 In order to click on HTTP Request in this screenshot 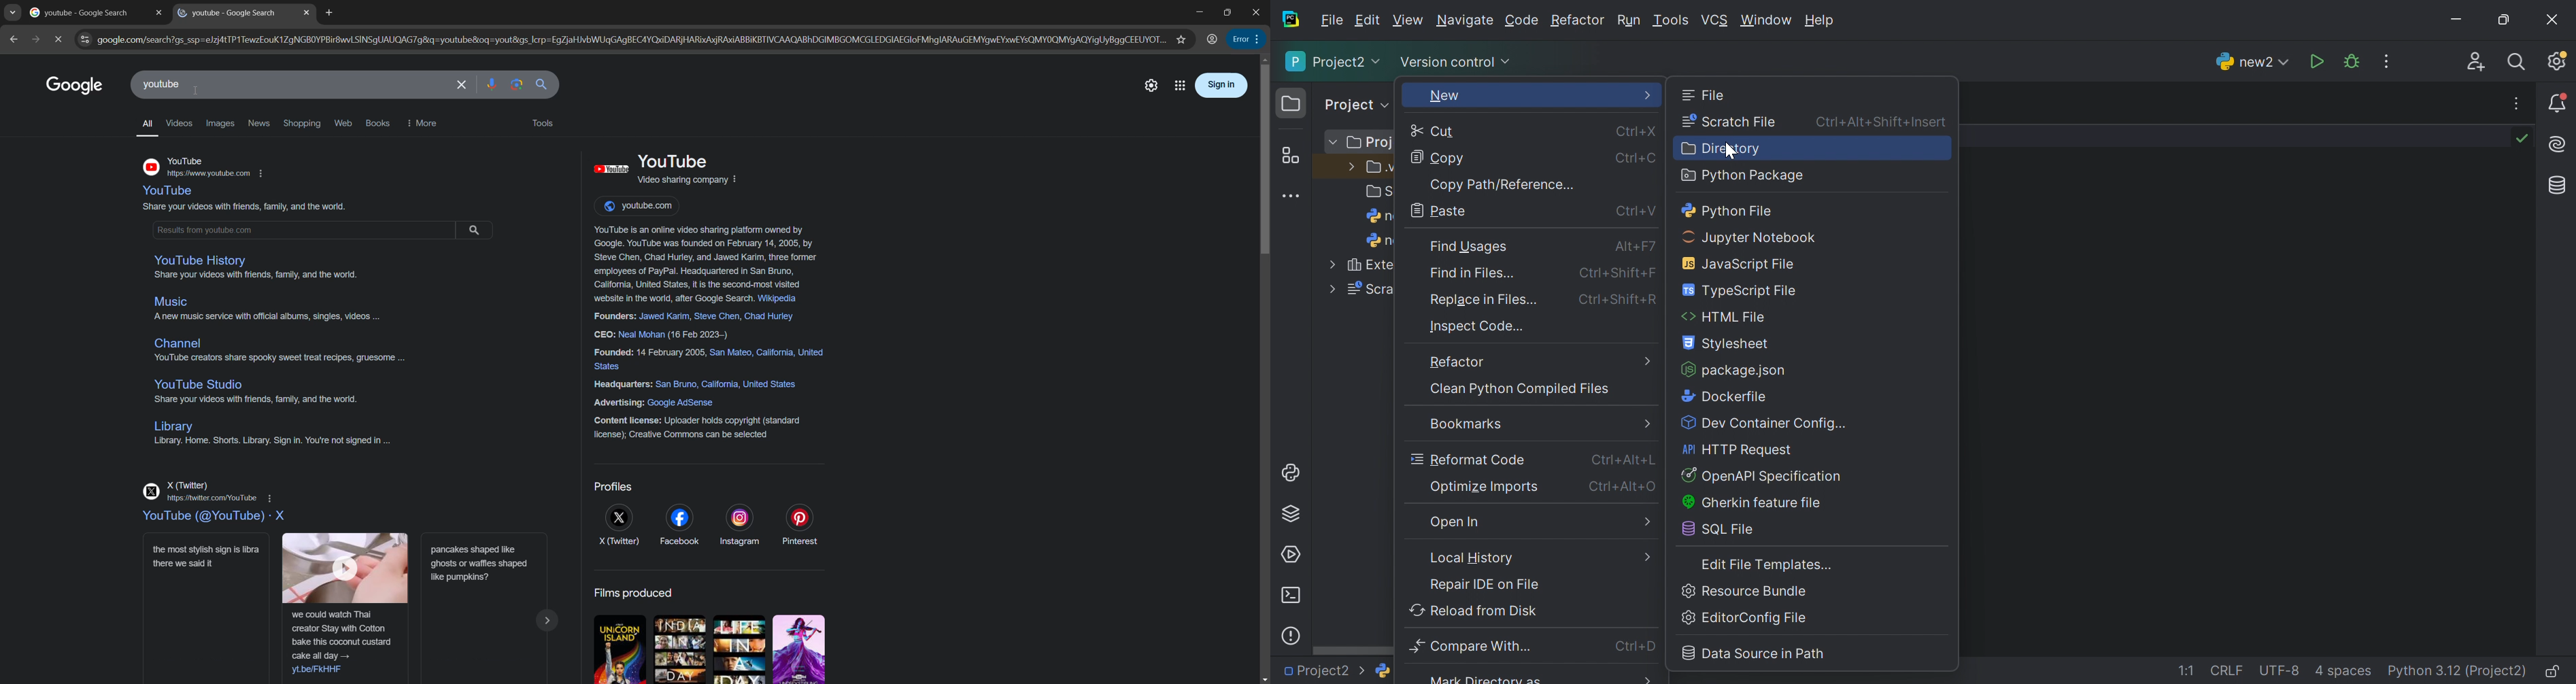, I will do `click(1735, 449)`.